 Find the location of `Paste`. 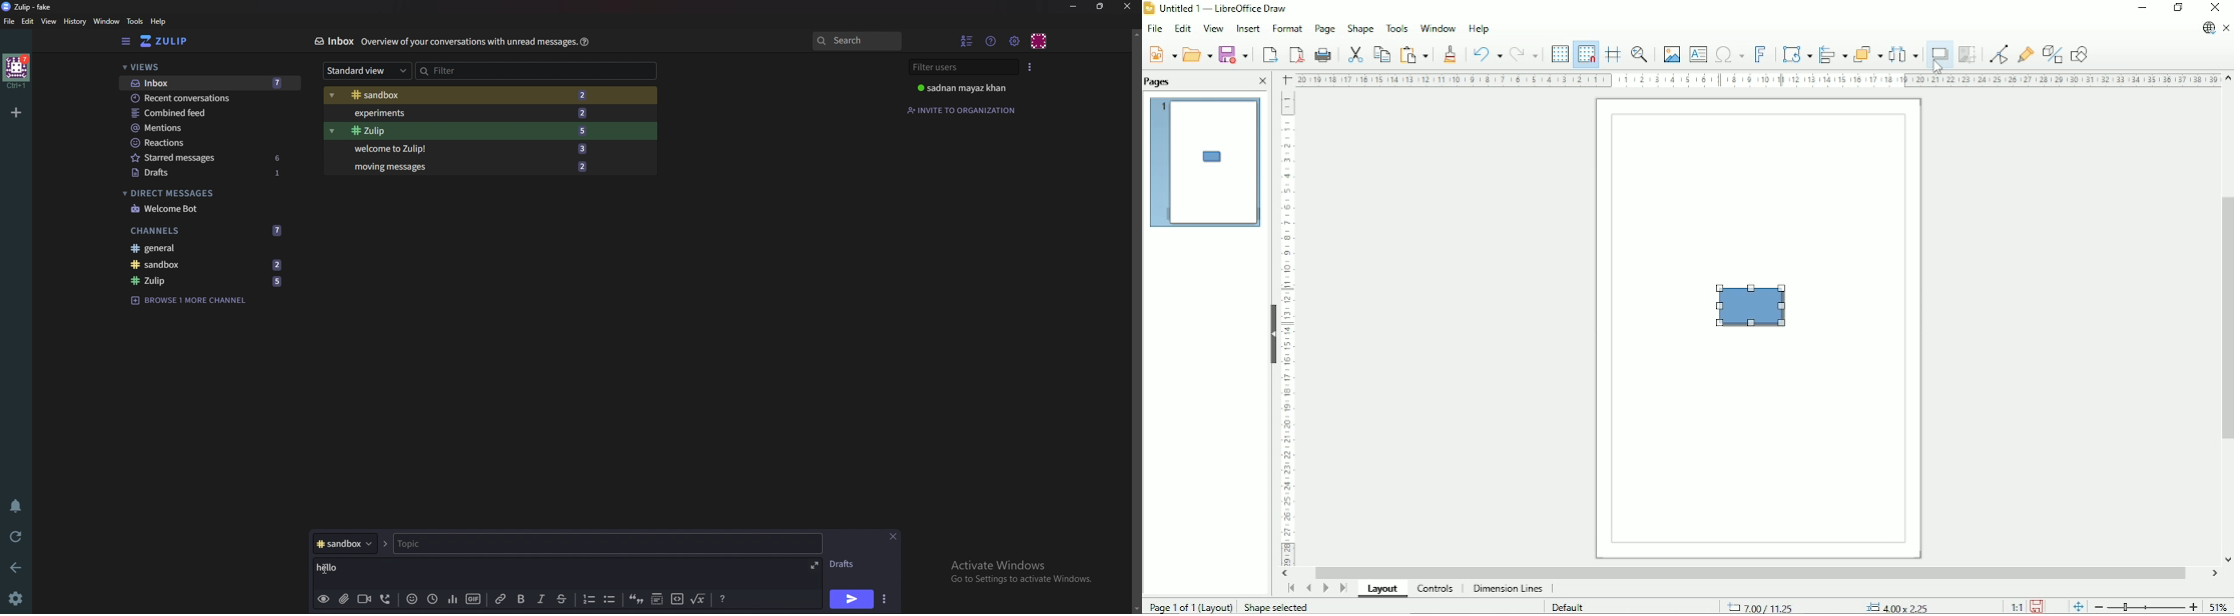

Paste is located at coordinates (1414, 54).